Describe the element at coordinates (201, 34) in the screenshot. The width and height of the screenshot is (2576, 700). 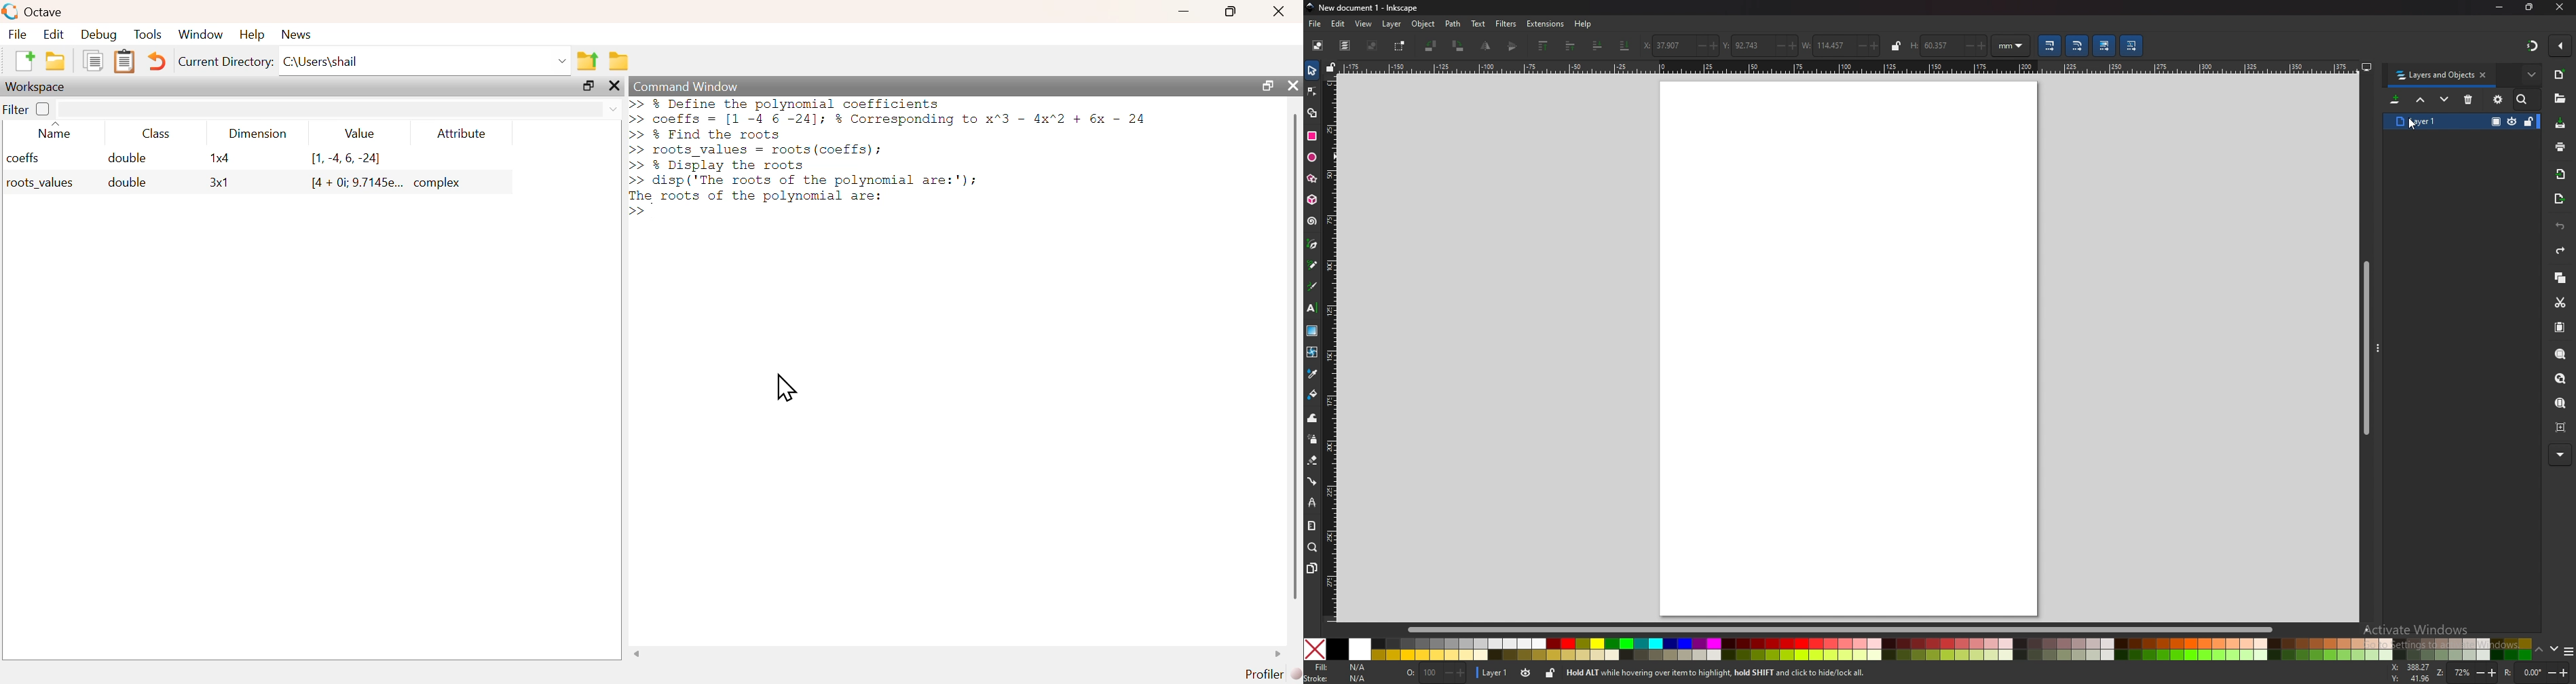
I see `Window` at that location.